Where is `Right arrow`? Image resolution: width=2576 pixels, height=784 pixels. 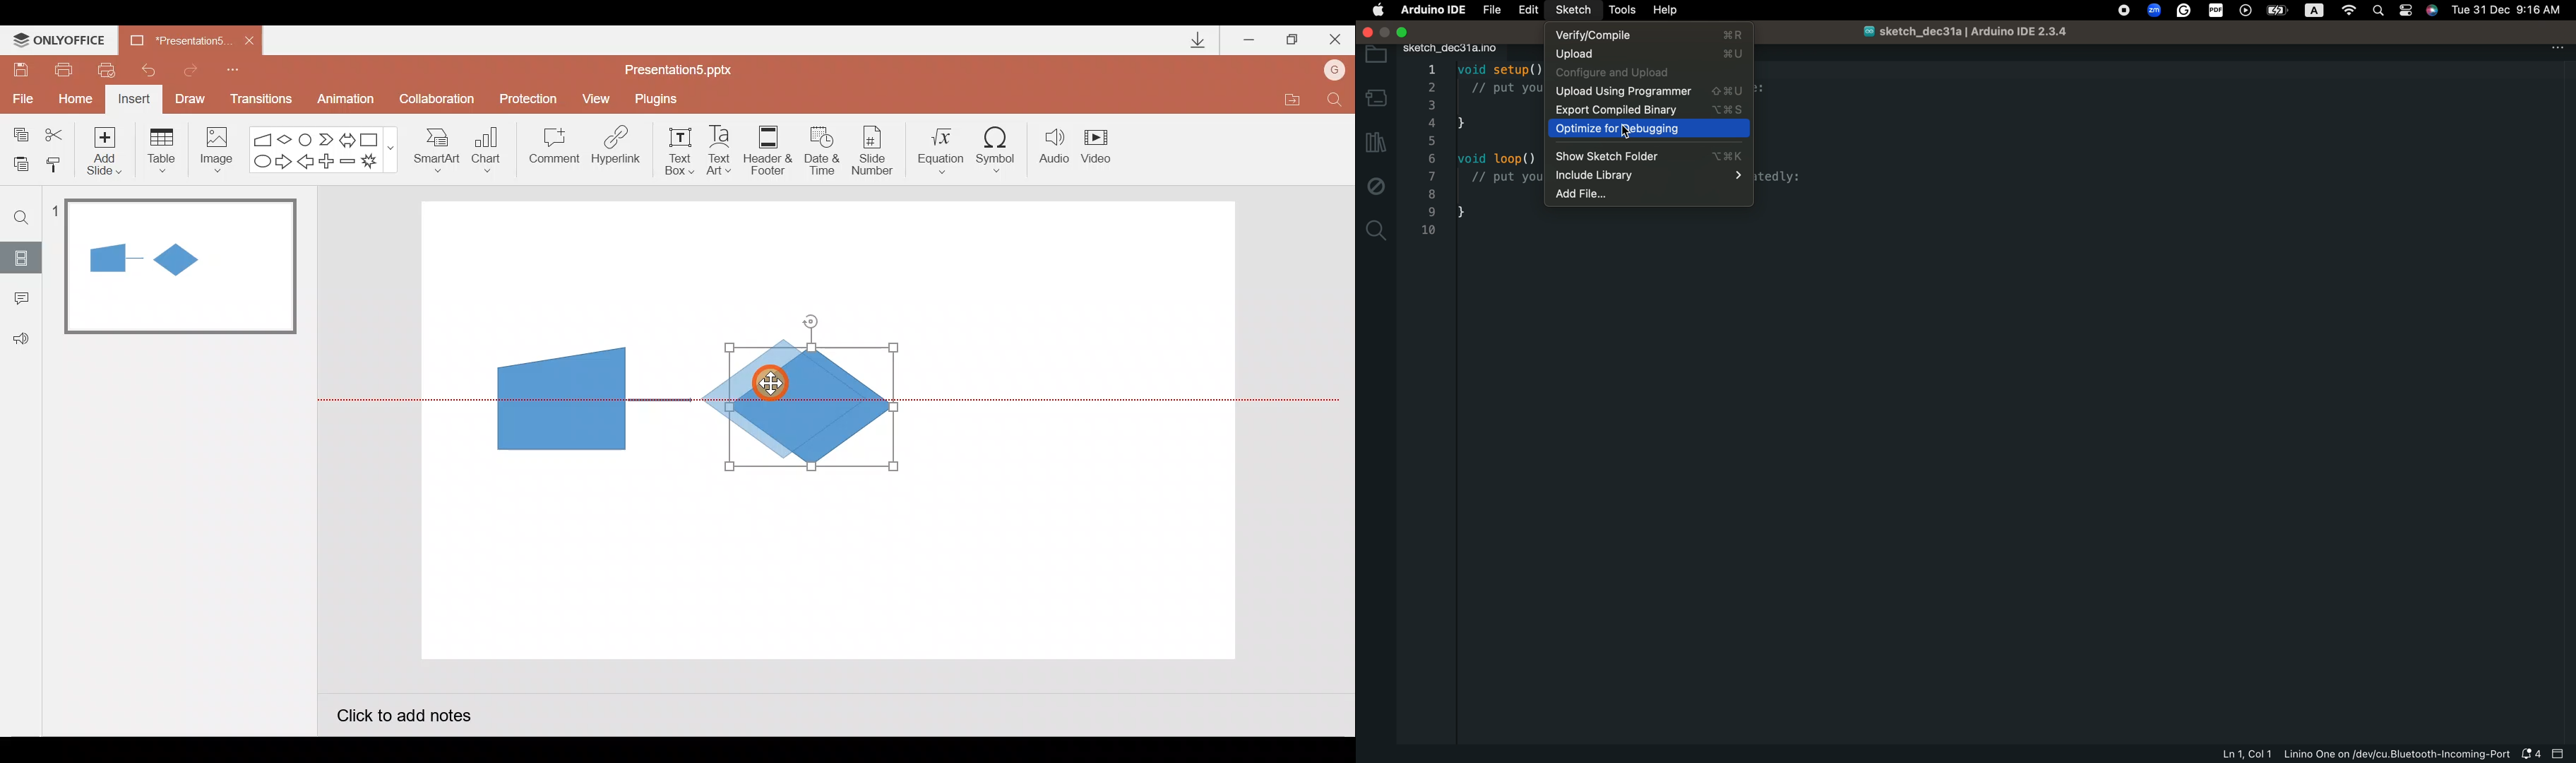 Right arrow is located at coordinates (285, 160).